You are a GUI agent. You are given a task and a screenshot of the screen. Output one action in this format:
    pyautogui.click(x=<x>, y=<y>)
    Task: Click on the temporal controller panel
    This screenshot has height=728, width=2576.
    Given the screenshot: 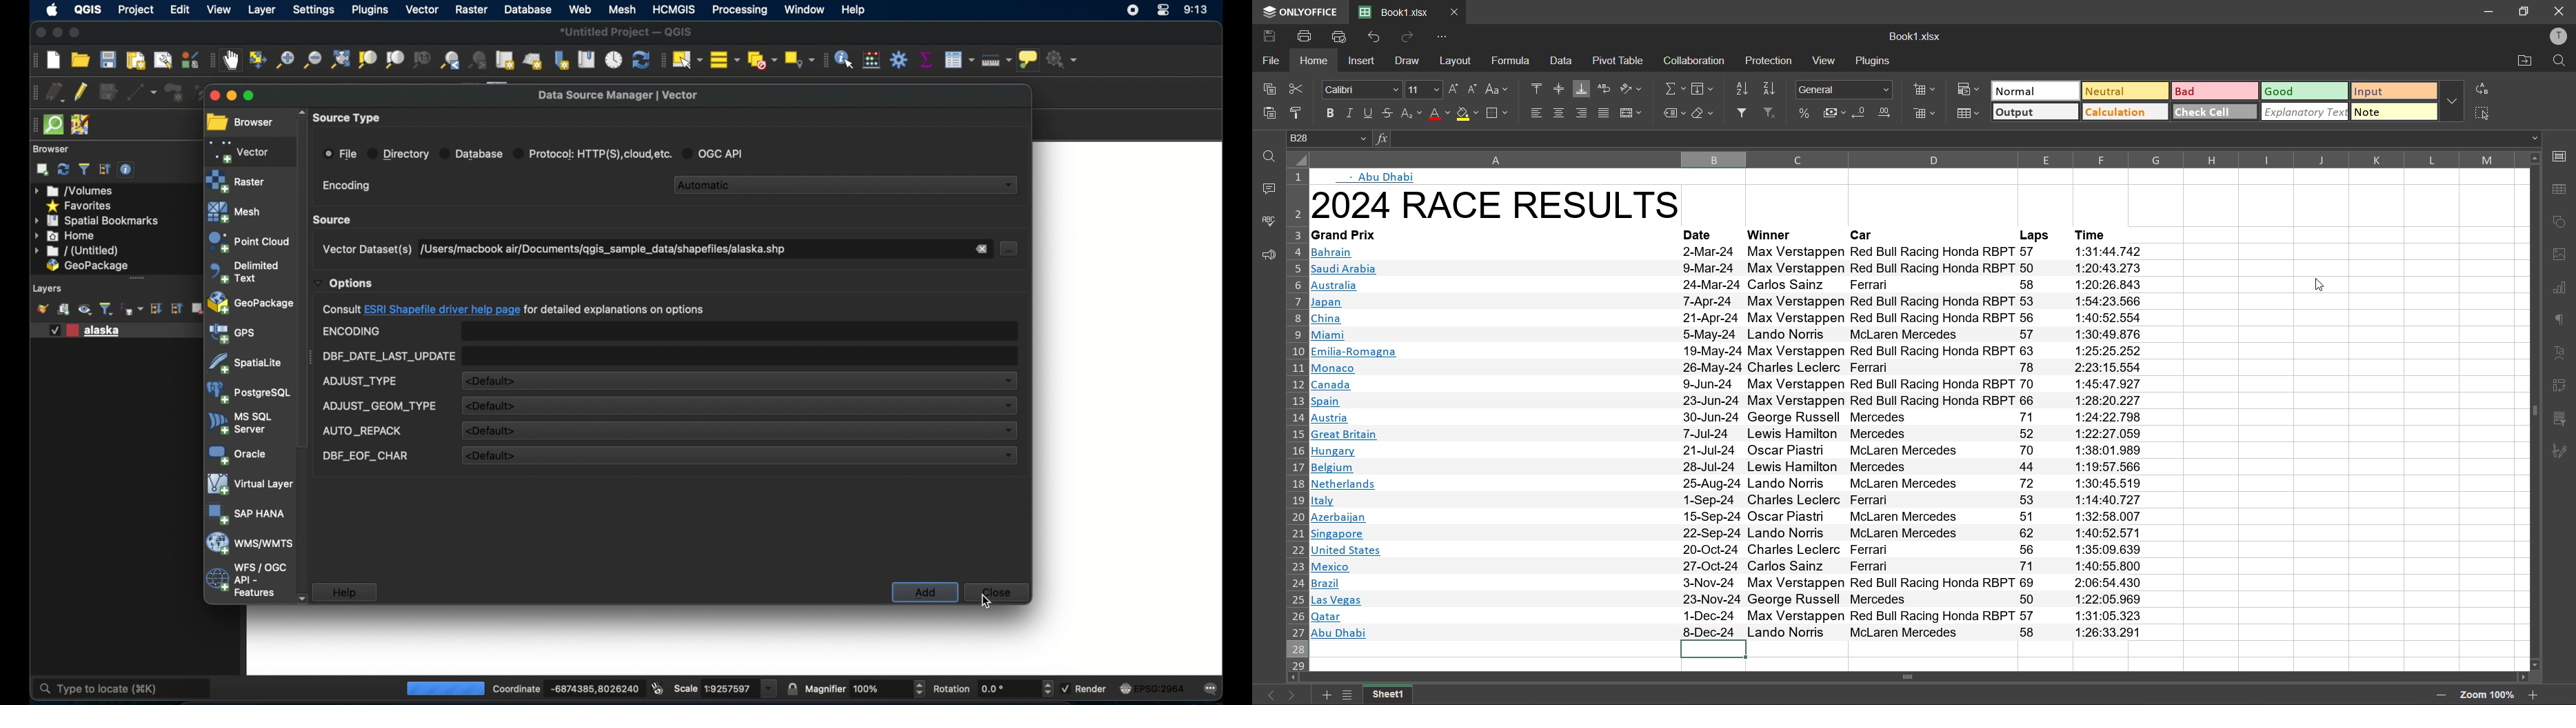 What is the action you would take?
    pyautogui.click(x=614, y=59)
    